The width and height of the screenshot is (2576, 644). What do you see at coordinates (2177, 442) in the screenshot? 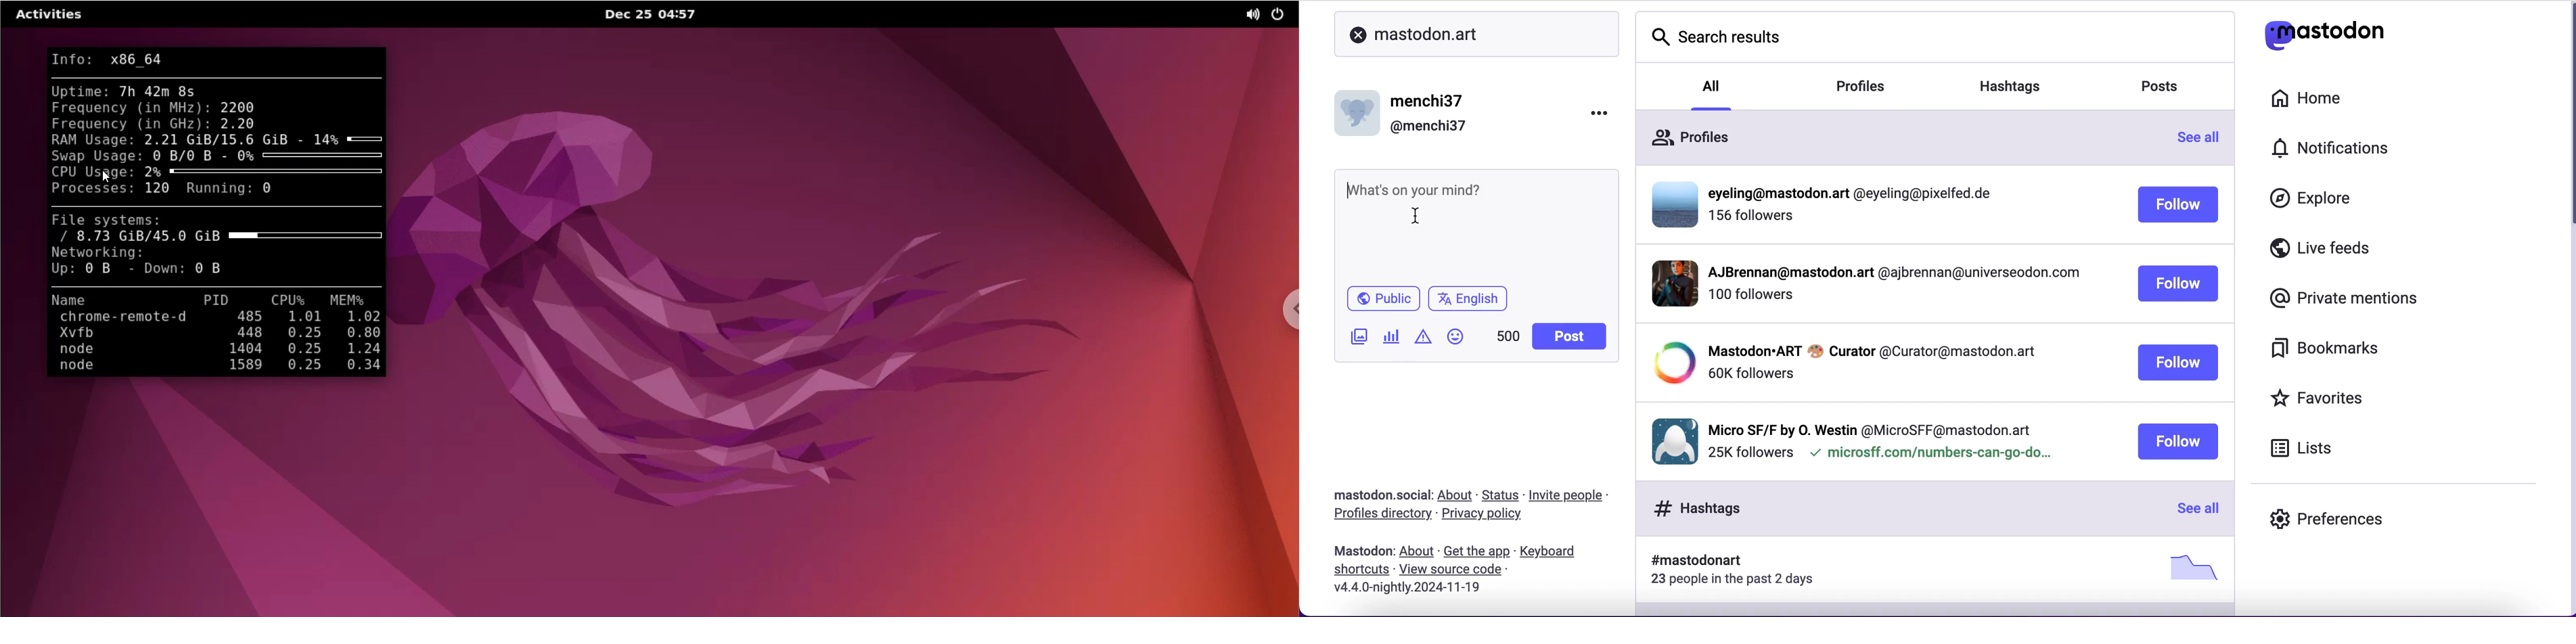
I see `follow` at bounding box center [2177, 442].